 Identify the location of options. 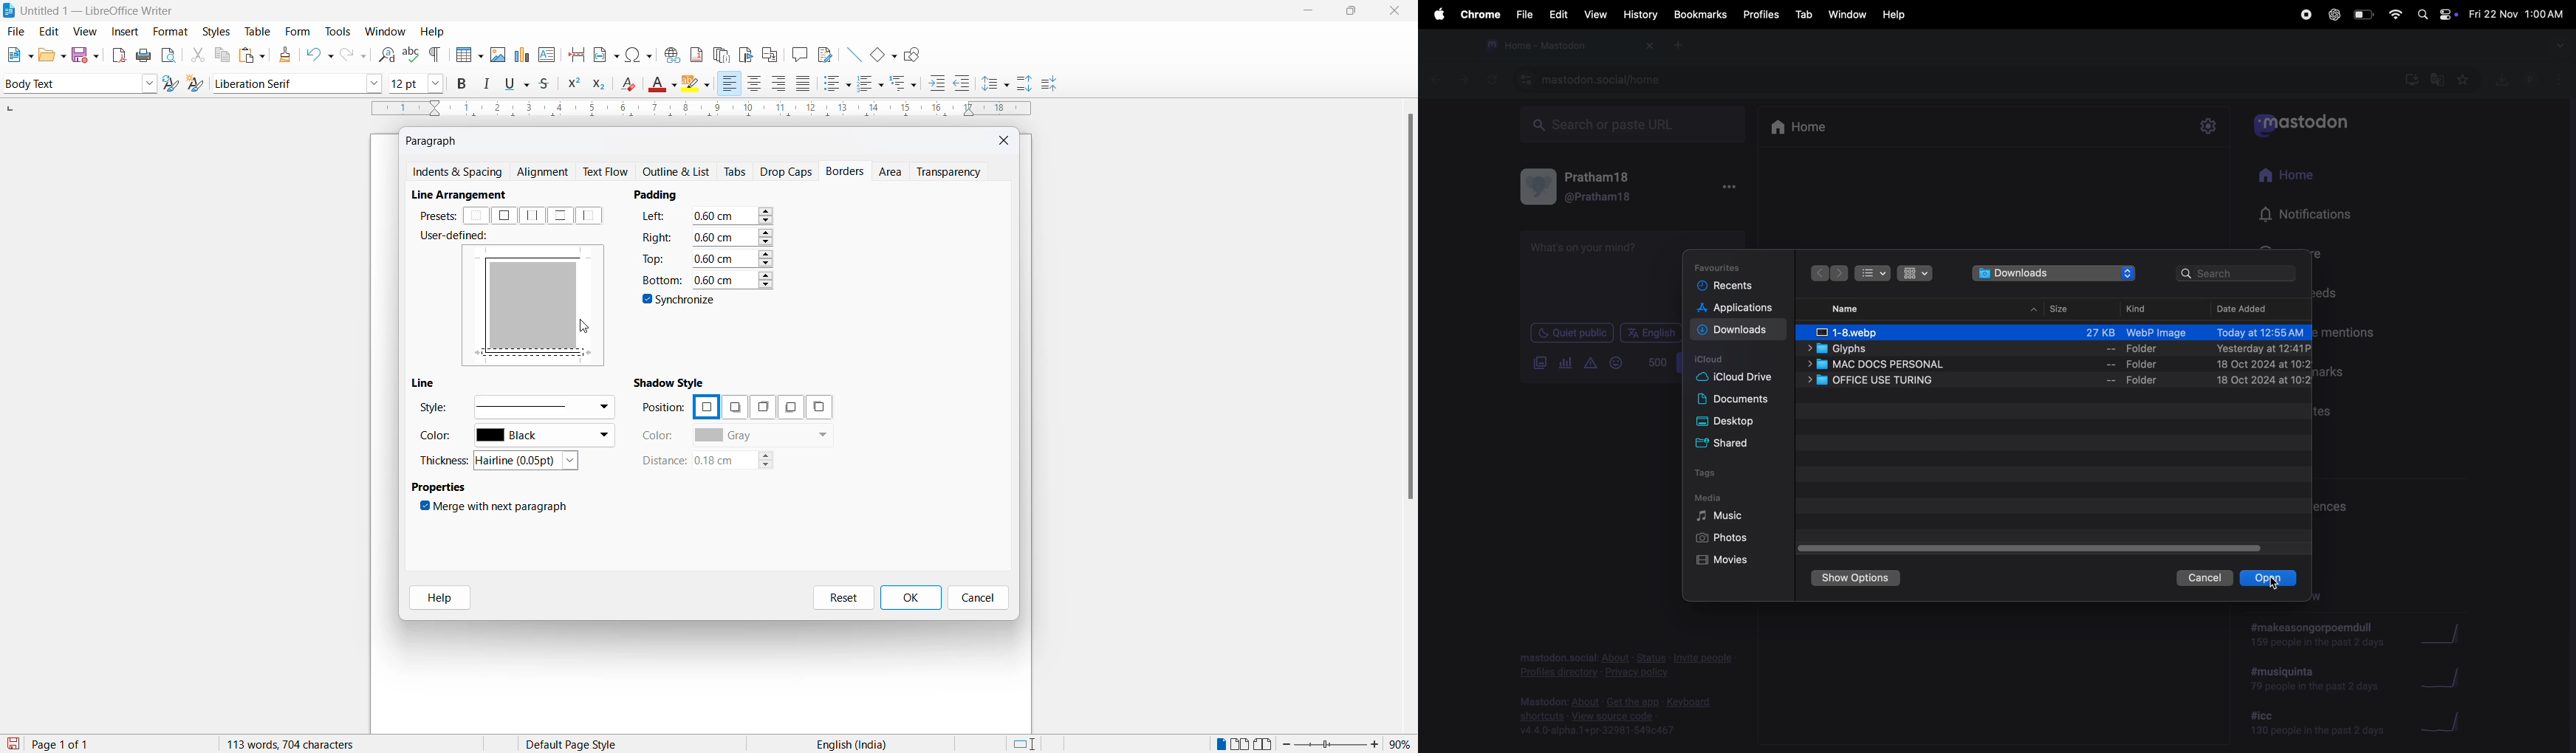
(2556, 77).